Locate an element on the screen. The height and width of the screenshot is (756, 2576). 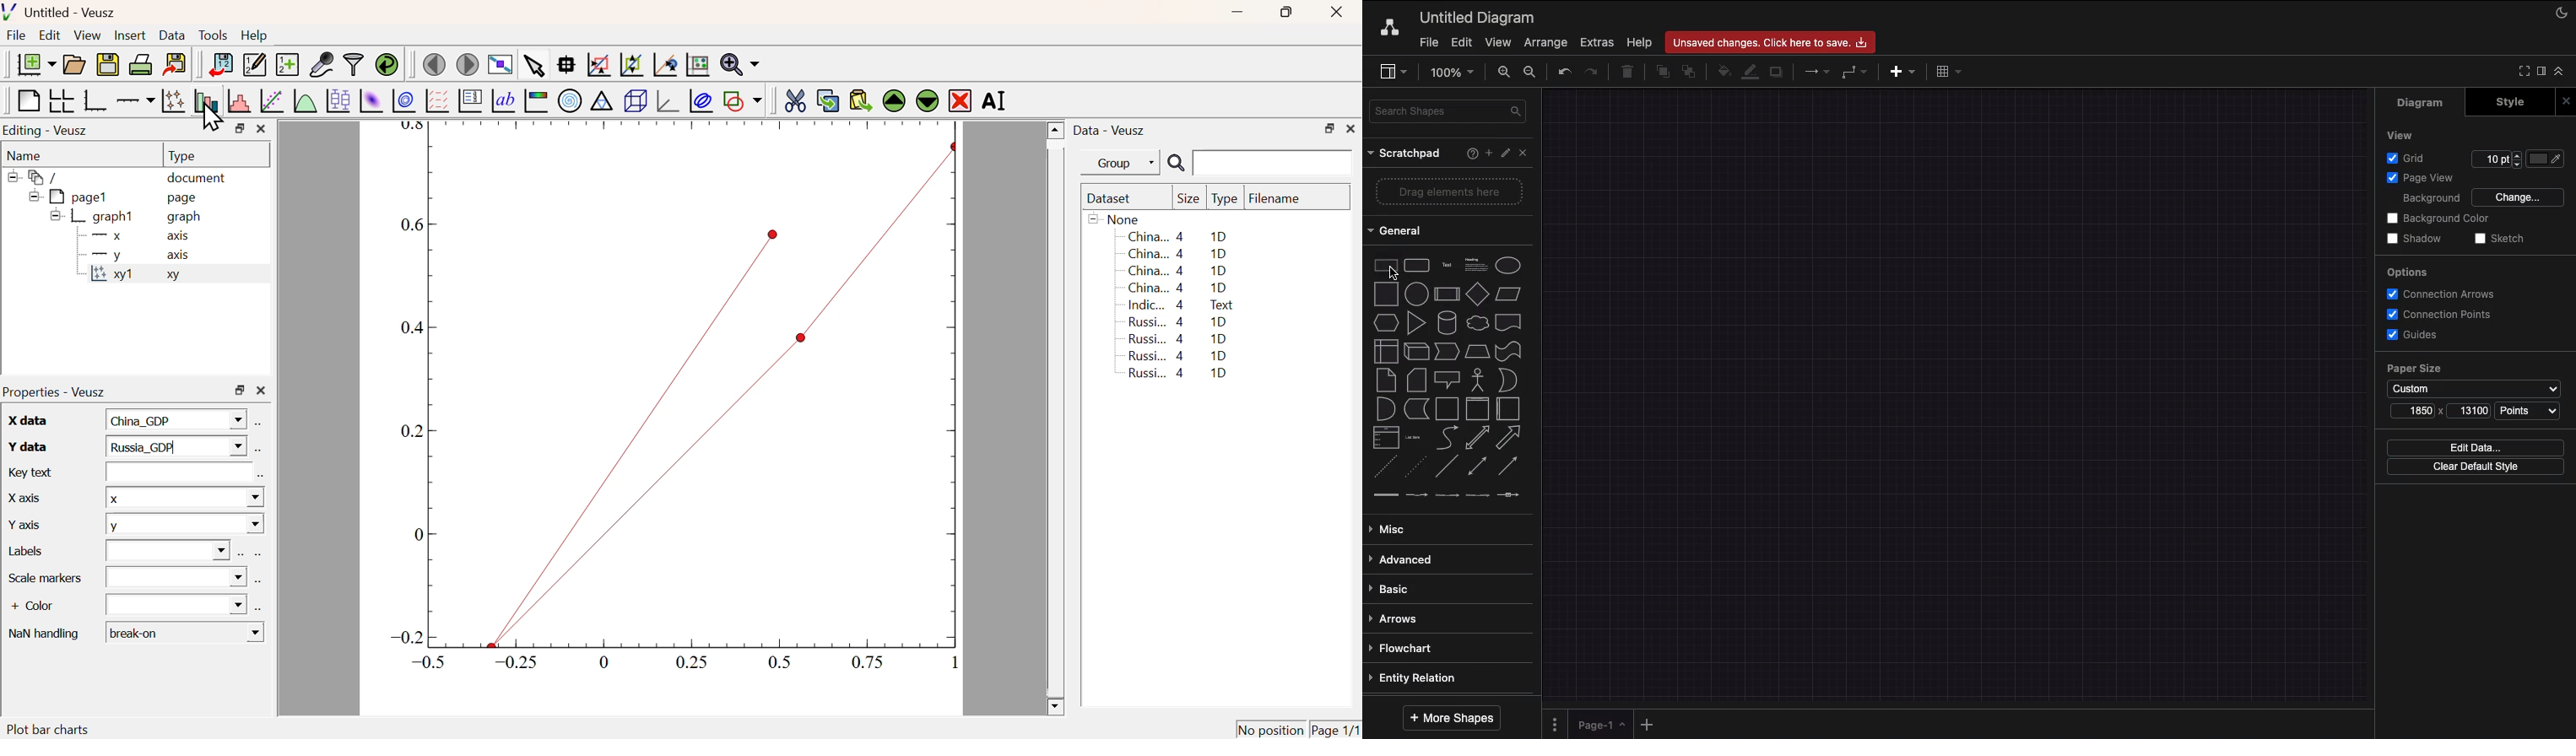
Help is located at coordinates (1637, 42).